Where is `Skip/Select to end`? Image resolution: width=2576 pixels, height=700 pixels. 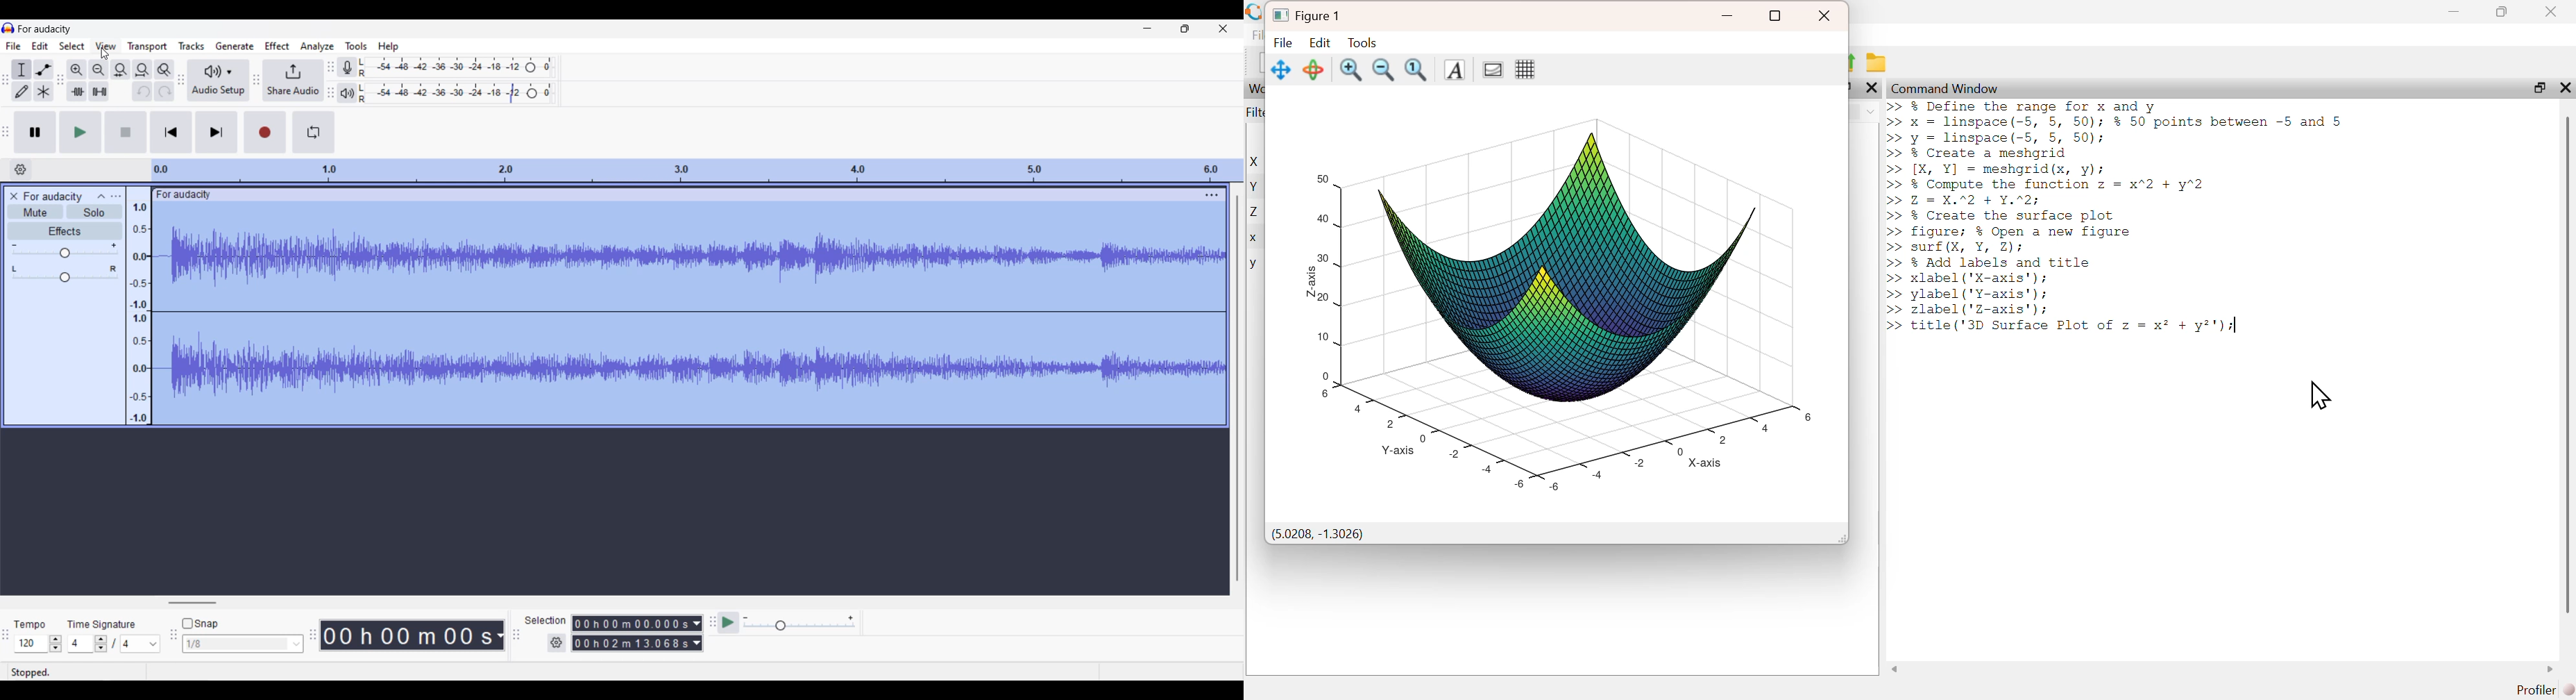 Skip/Select to end is located at coordinates (216, 133).